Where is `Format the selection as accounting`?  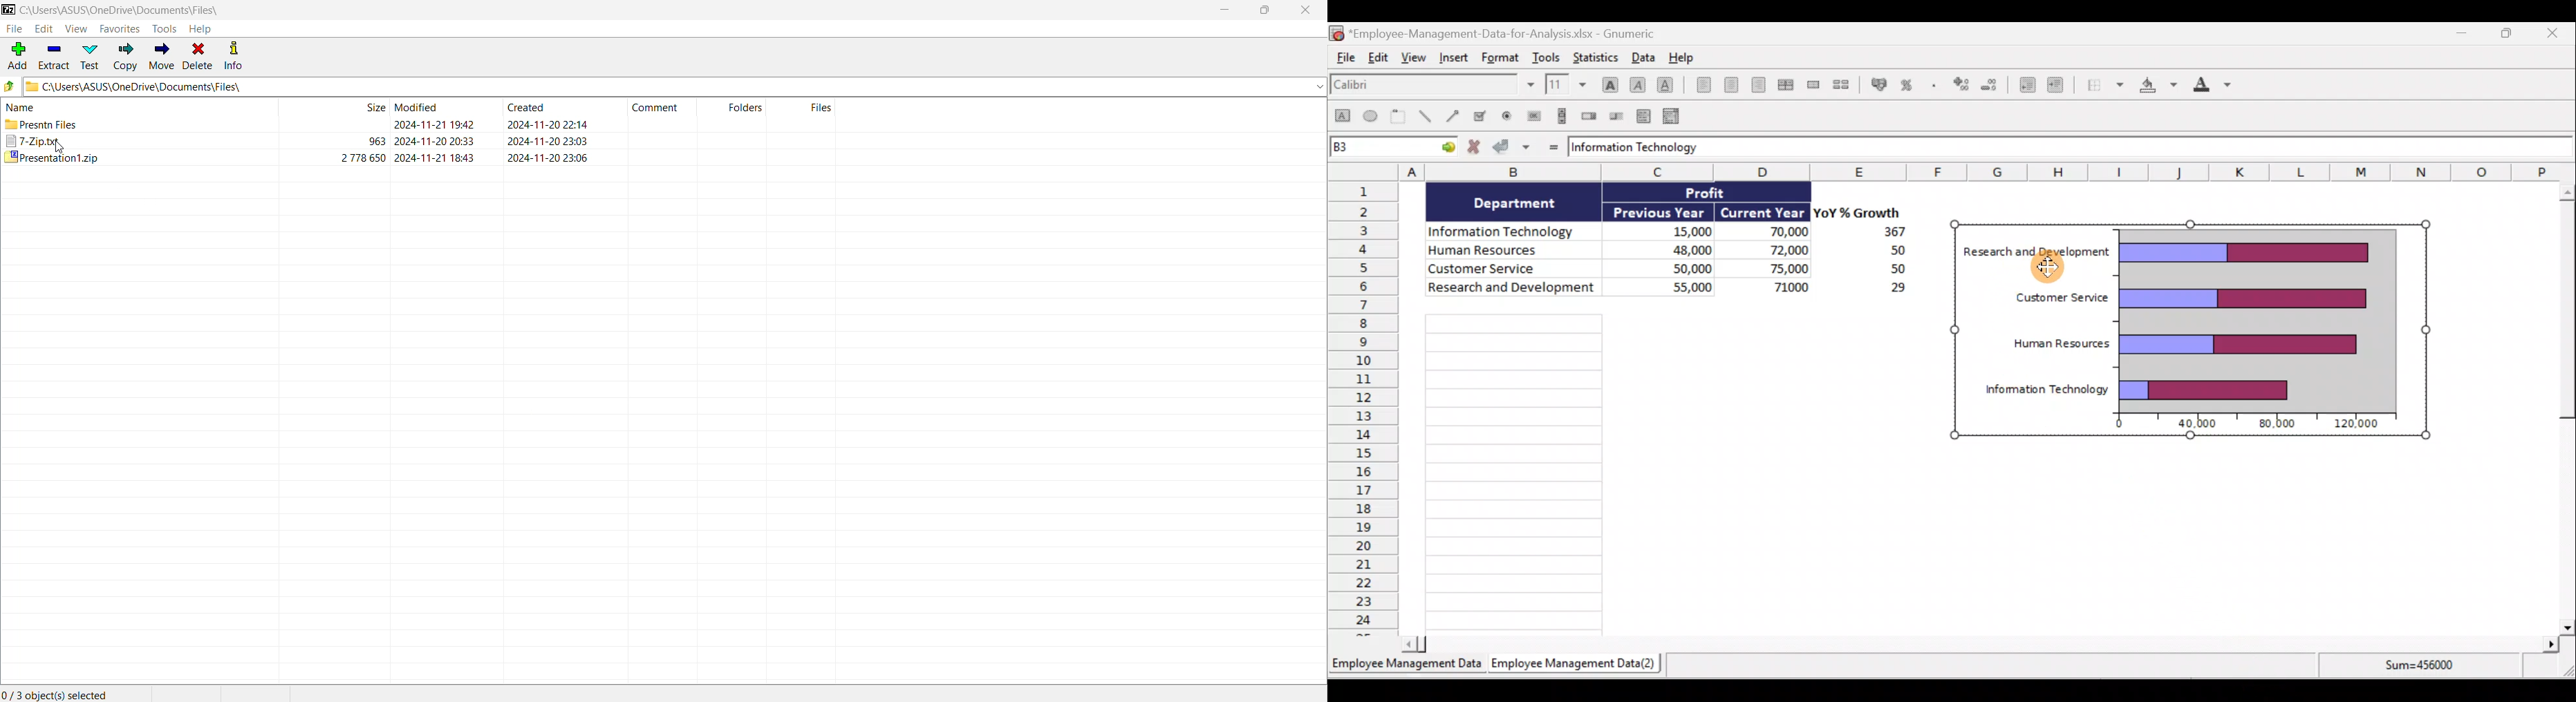
Format the selection as accounting is located at coordinates (1878, 84).